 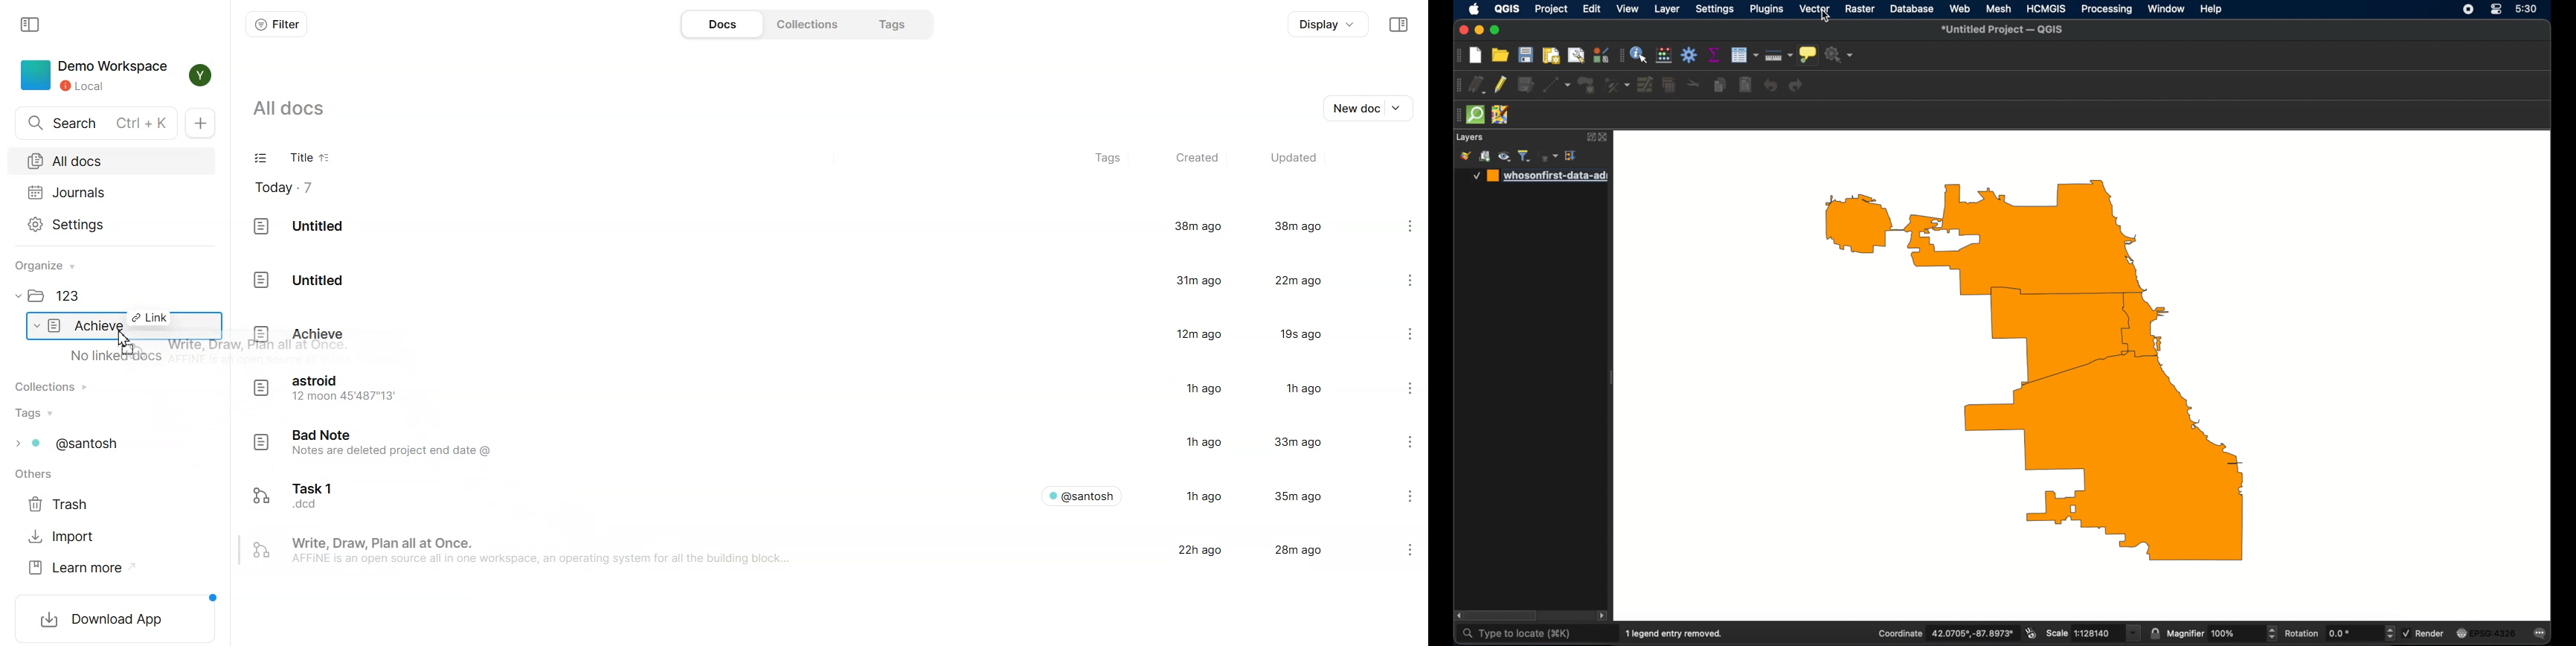 What do you see at coordinates (1572, 156) in the screenshot?
I see `expand all` at bounding box center [1572, 156].